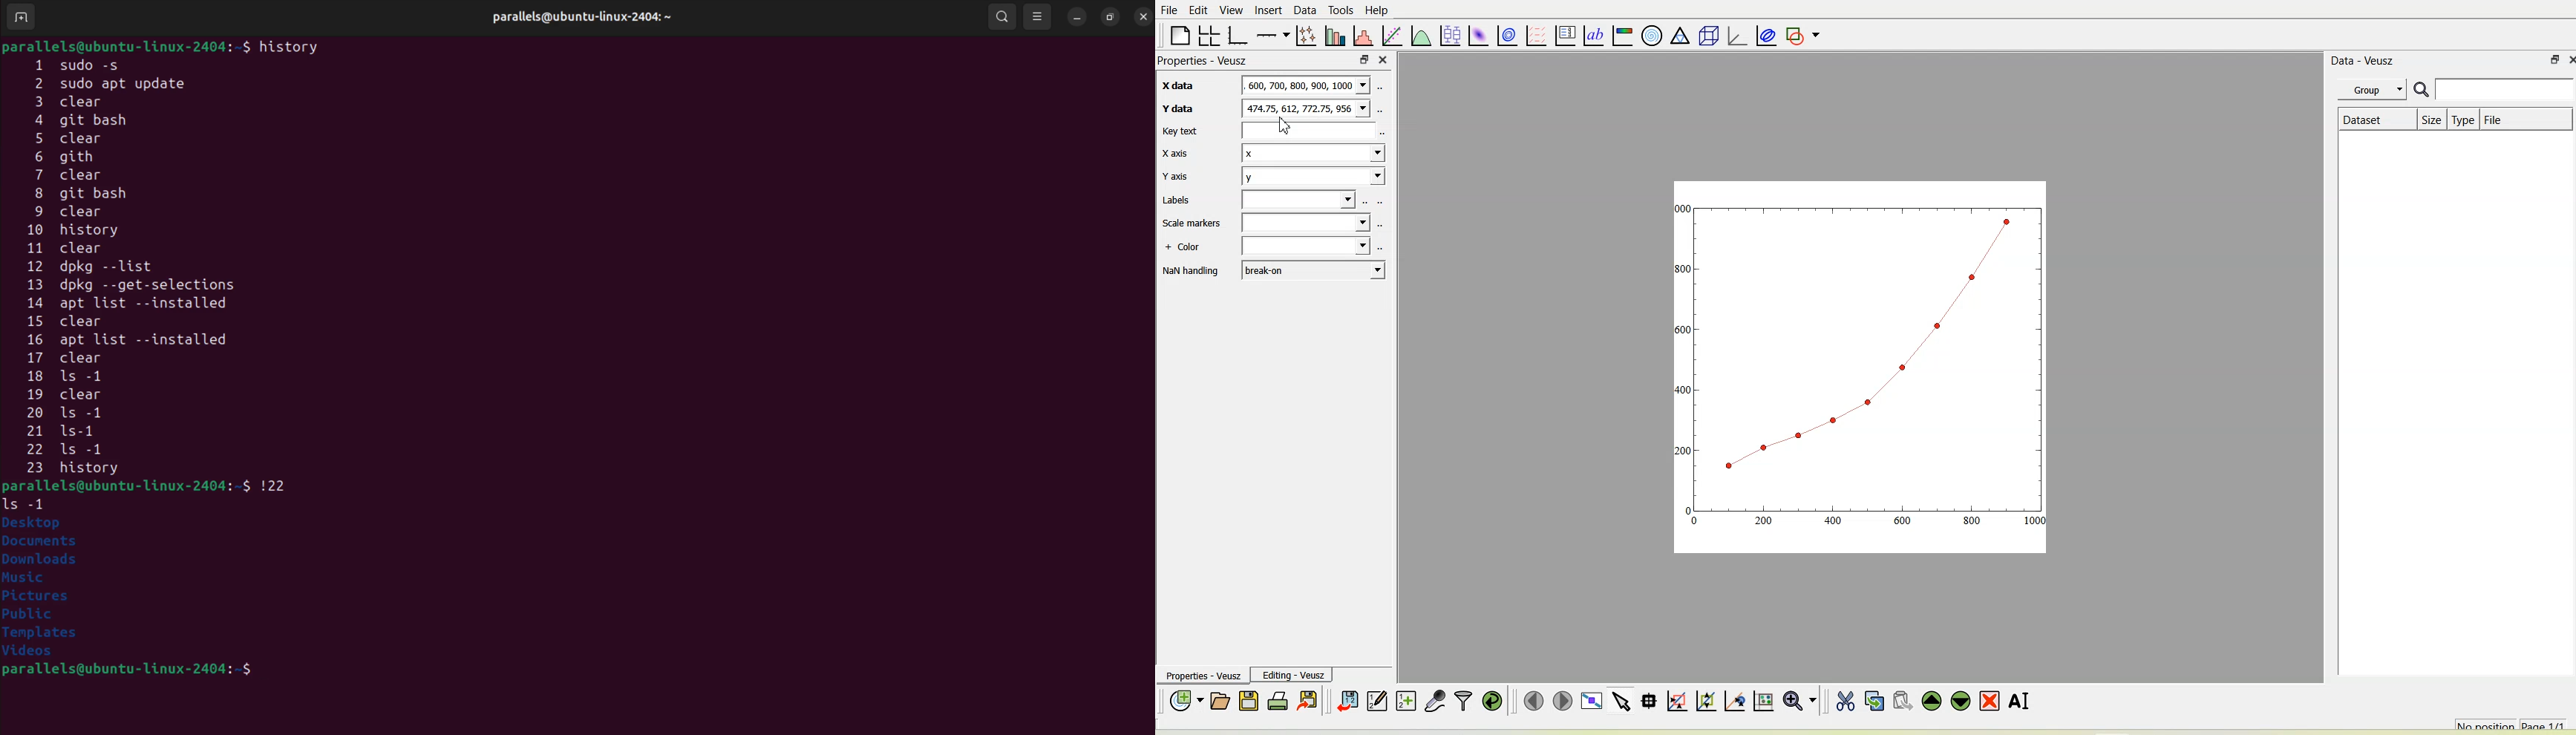 The image size is (2576, 756). Describe the element at coordinates (105, 195) in the screenshot. I see `8 git bash` at that location.